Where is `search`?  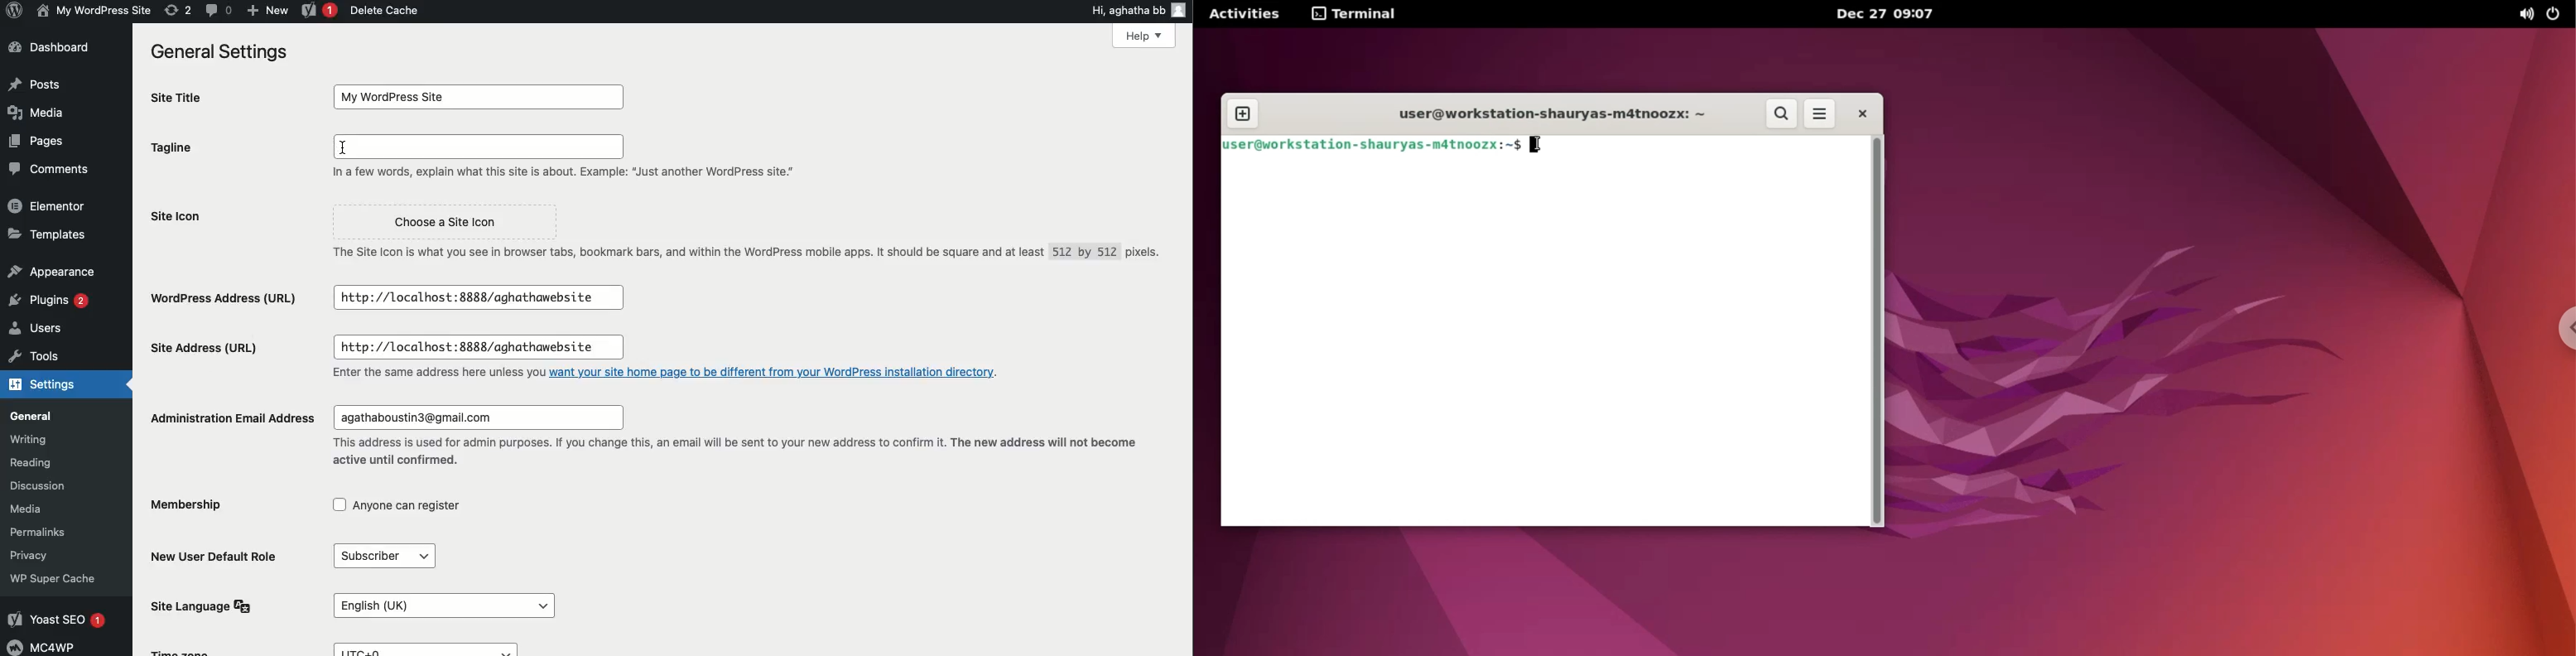
search is located at coordinates (1782, 115).